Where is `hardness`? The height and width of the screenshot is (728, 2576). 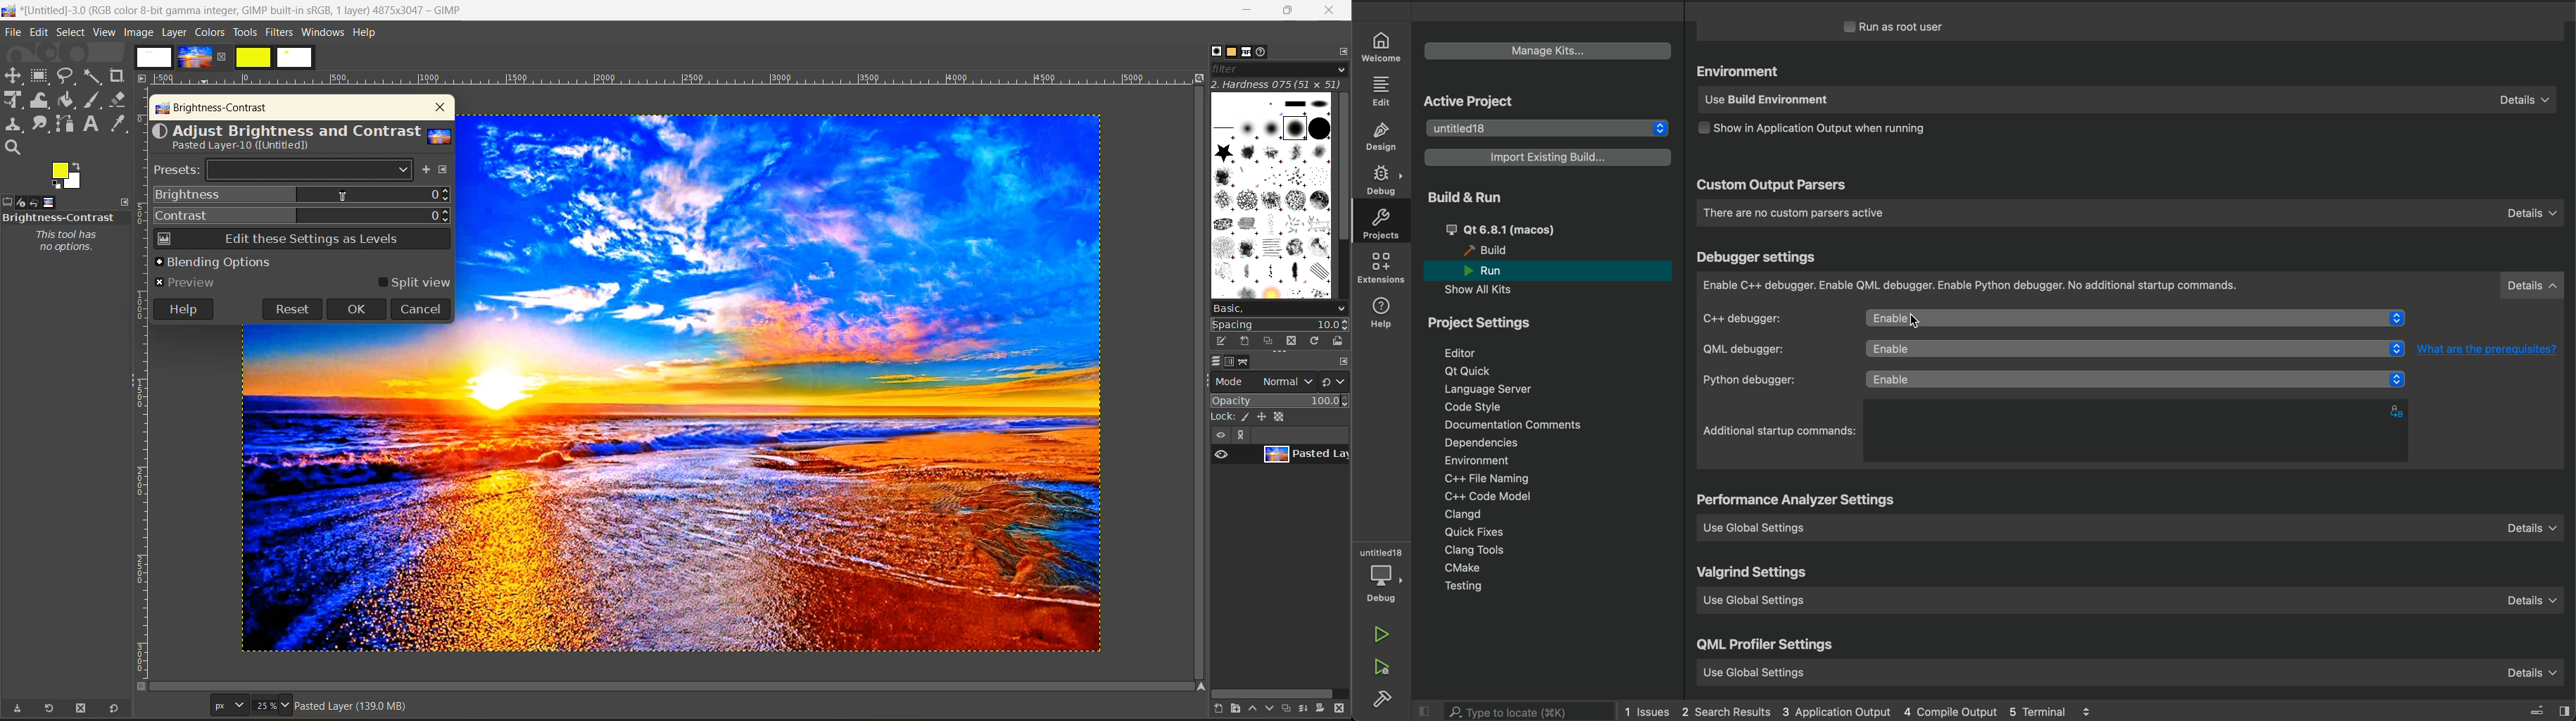 hardness is located at coordinates (1279, 84).